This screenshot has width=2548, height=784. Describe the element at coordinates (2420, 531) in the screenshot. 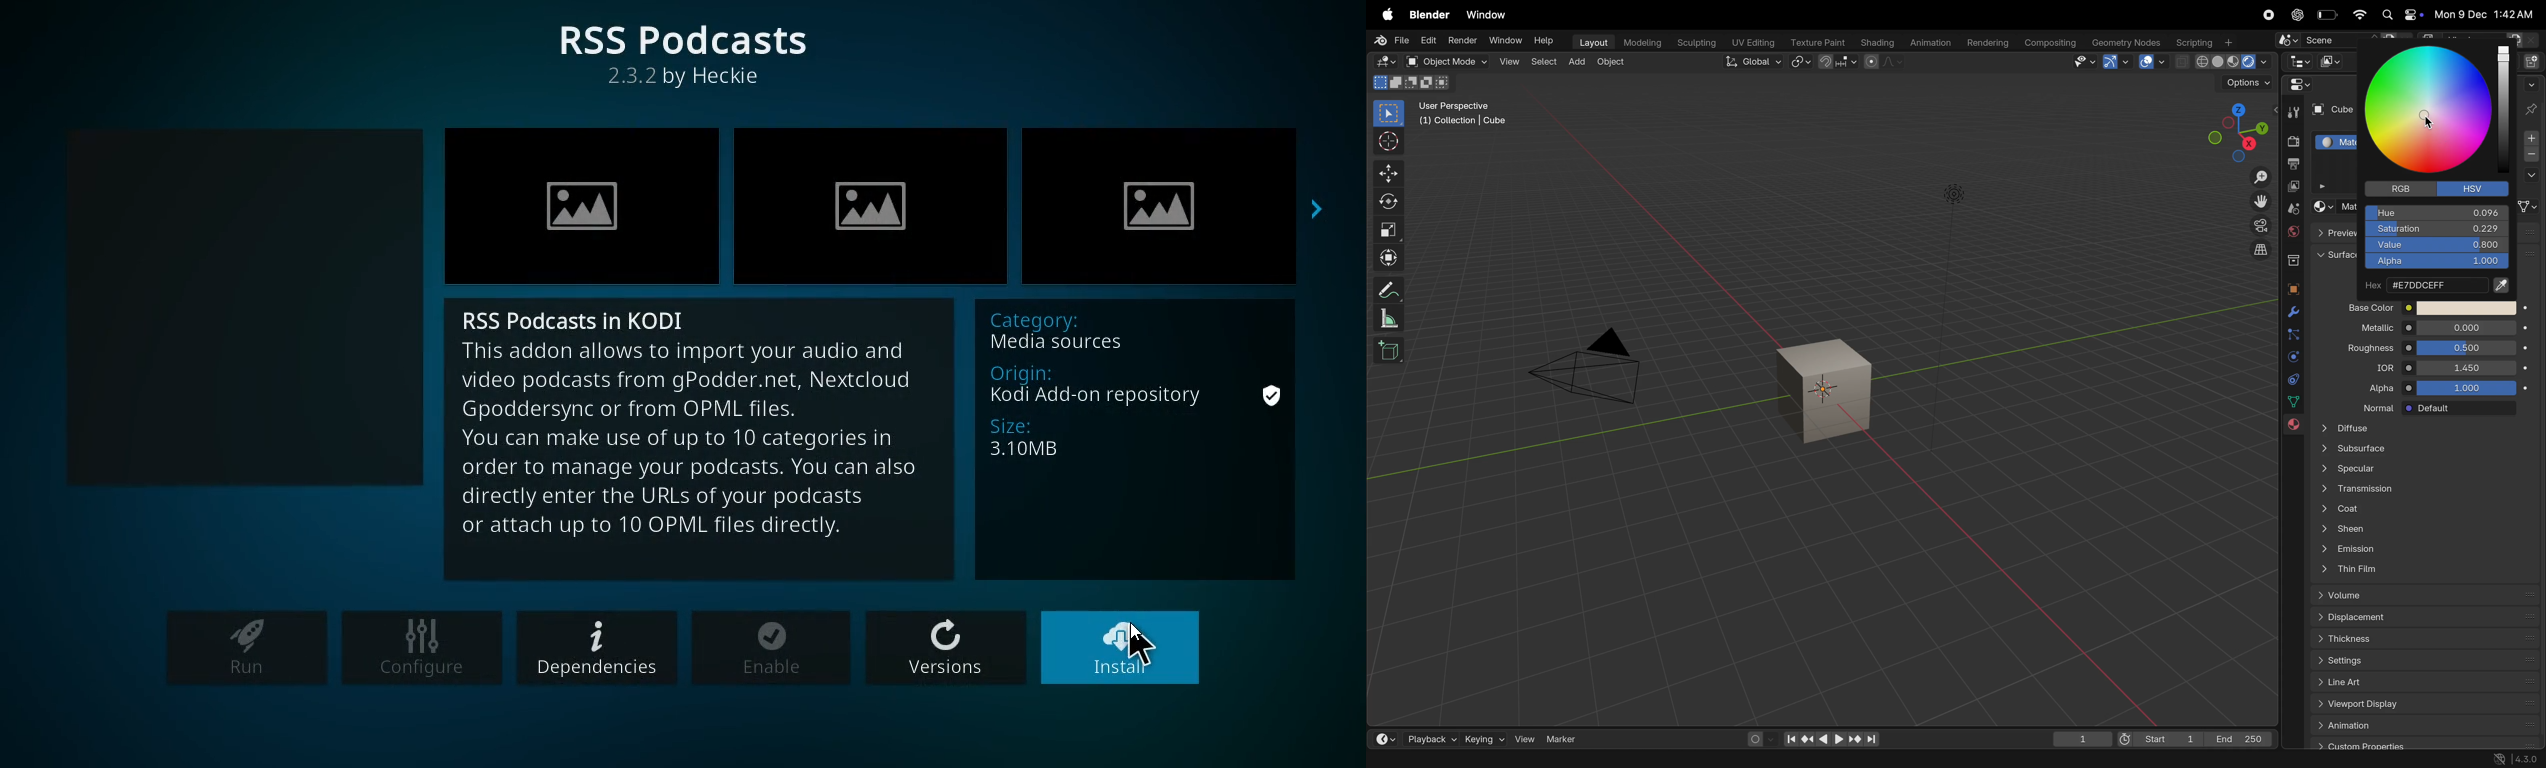

I see `sheen` at that location.